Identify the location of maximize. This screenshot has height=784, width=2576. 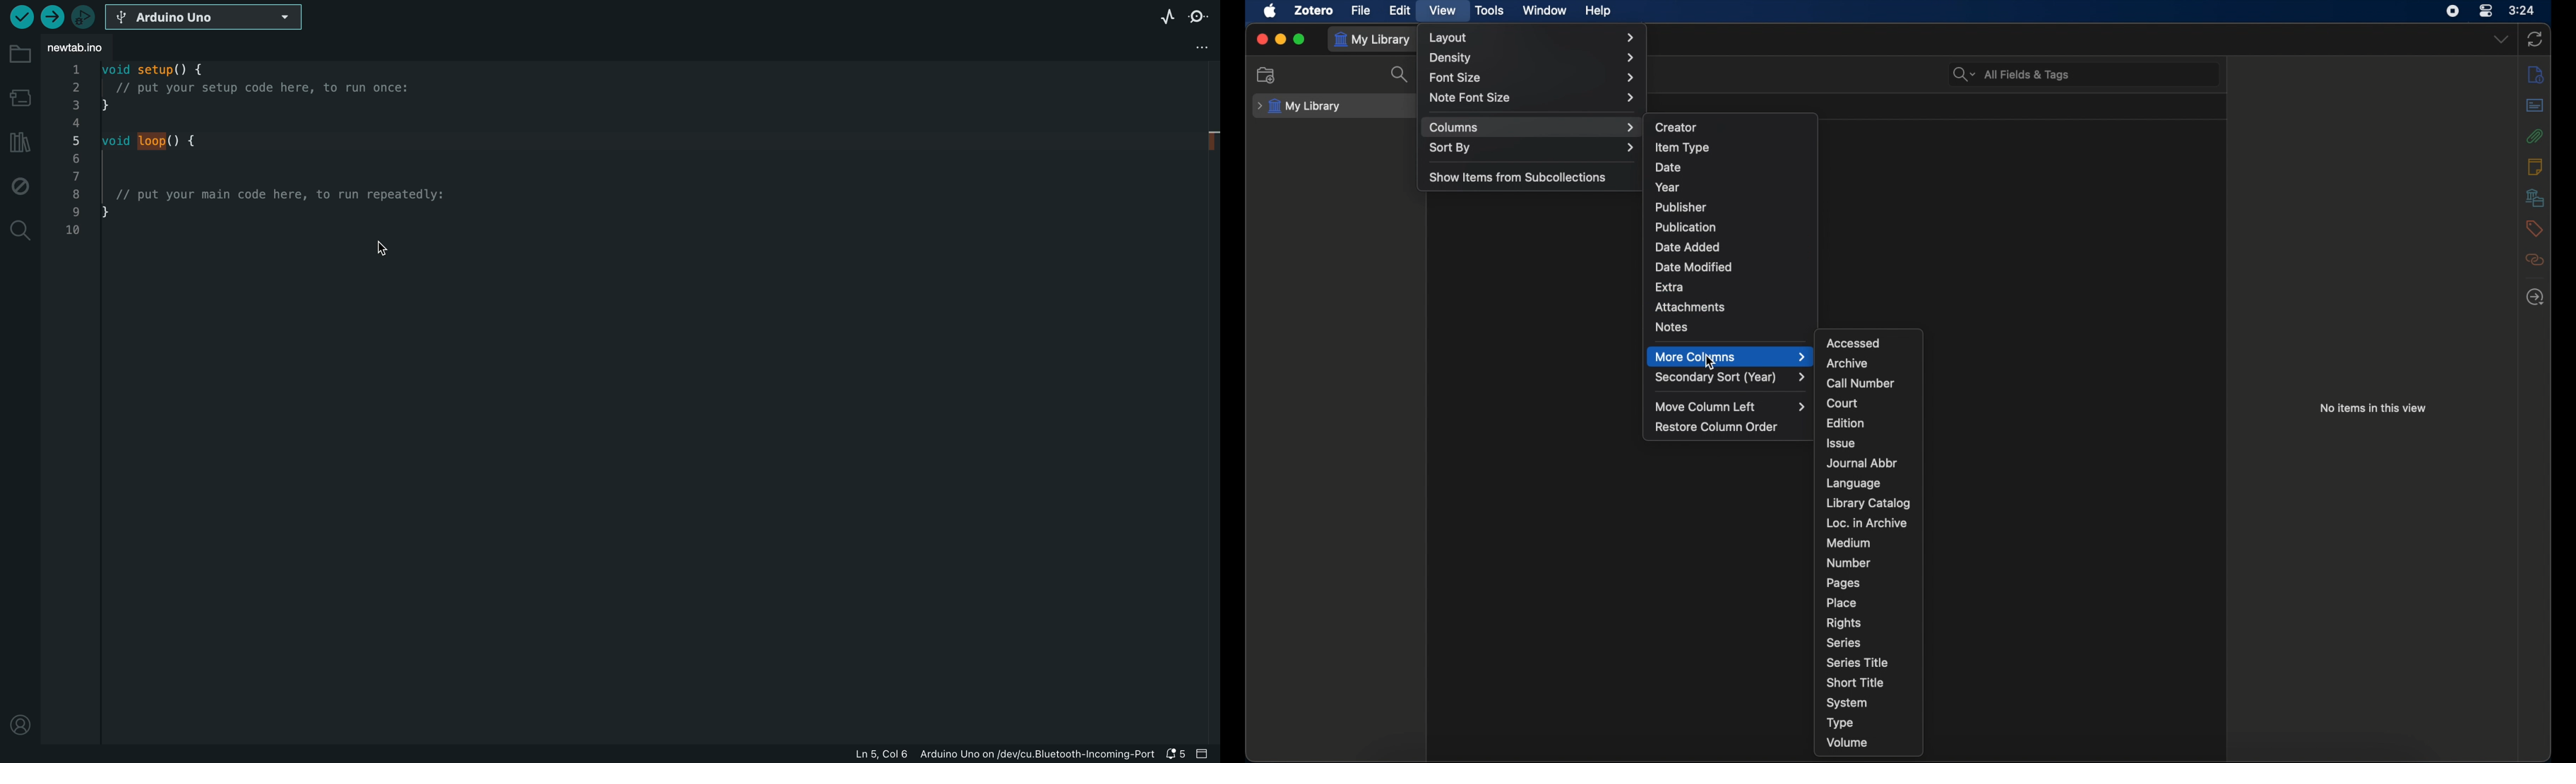
(1301, 40).